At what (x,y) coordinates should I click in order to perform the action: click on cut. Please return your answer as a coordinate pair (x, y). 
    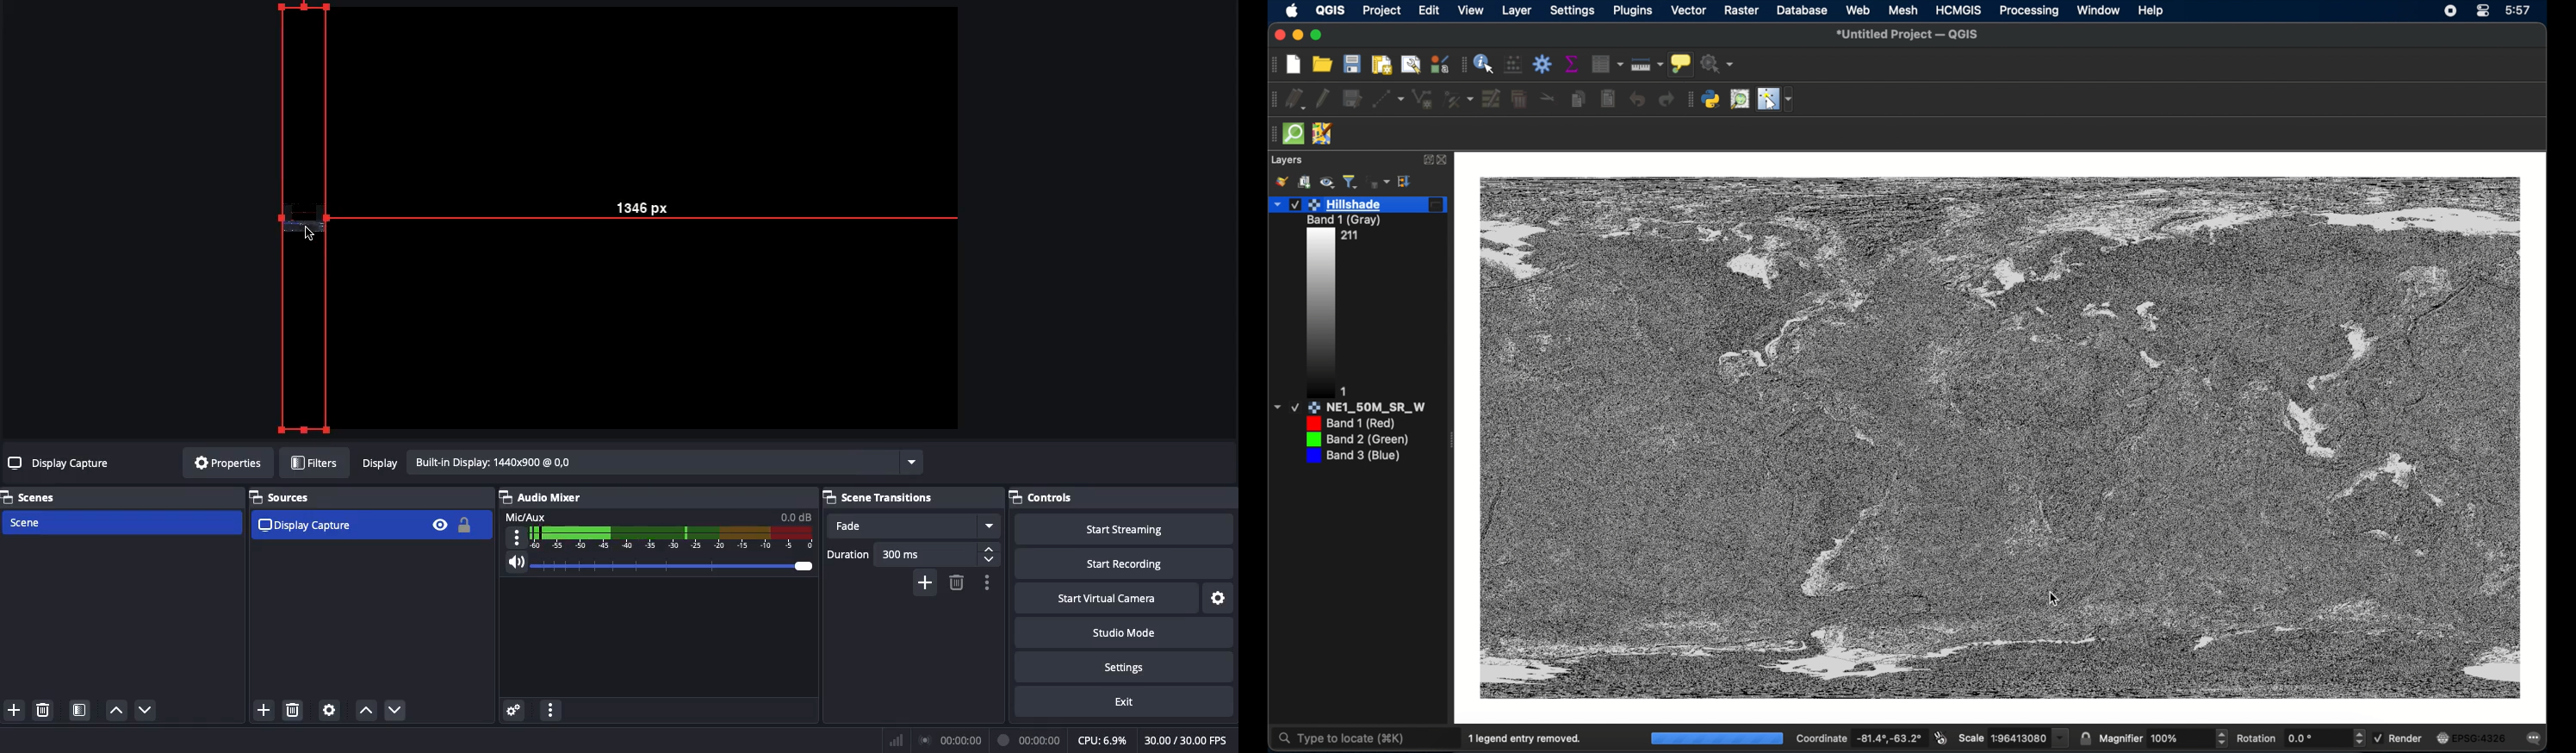
    Looking at the image, I should click on (1549, 98).